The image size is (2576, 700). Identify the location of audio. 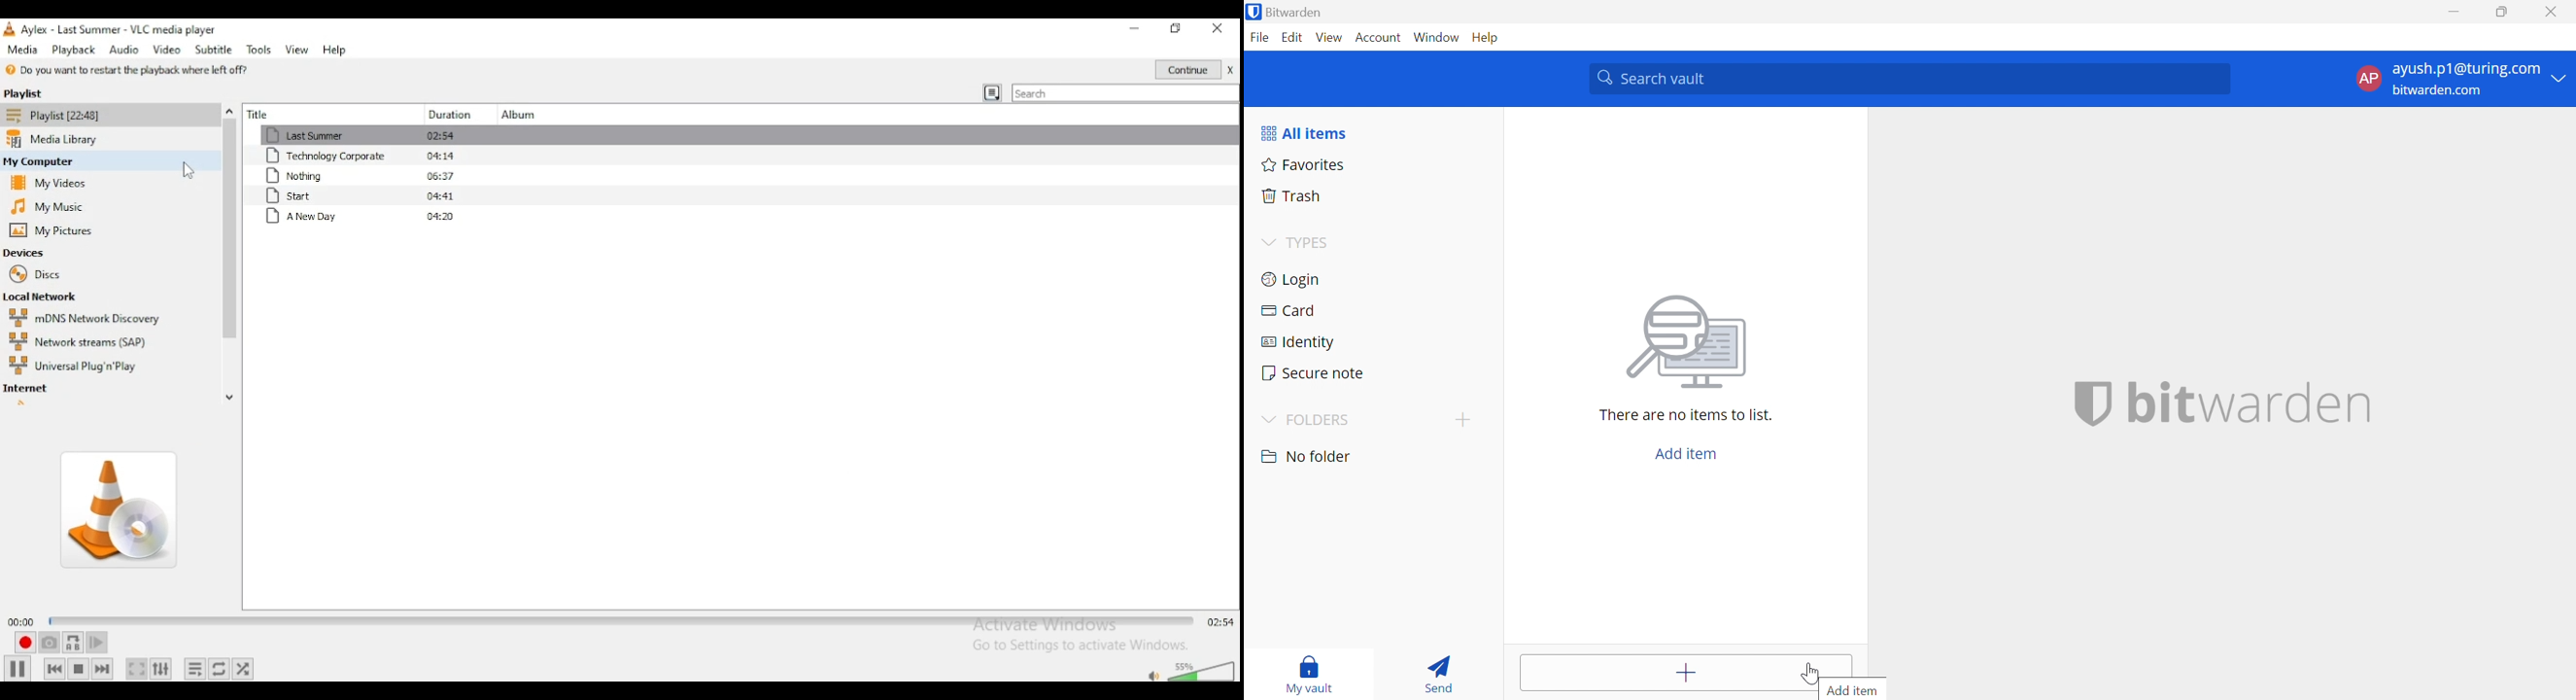
(122, 49).